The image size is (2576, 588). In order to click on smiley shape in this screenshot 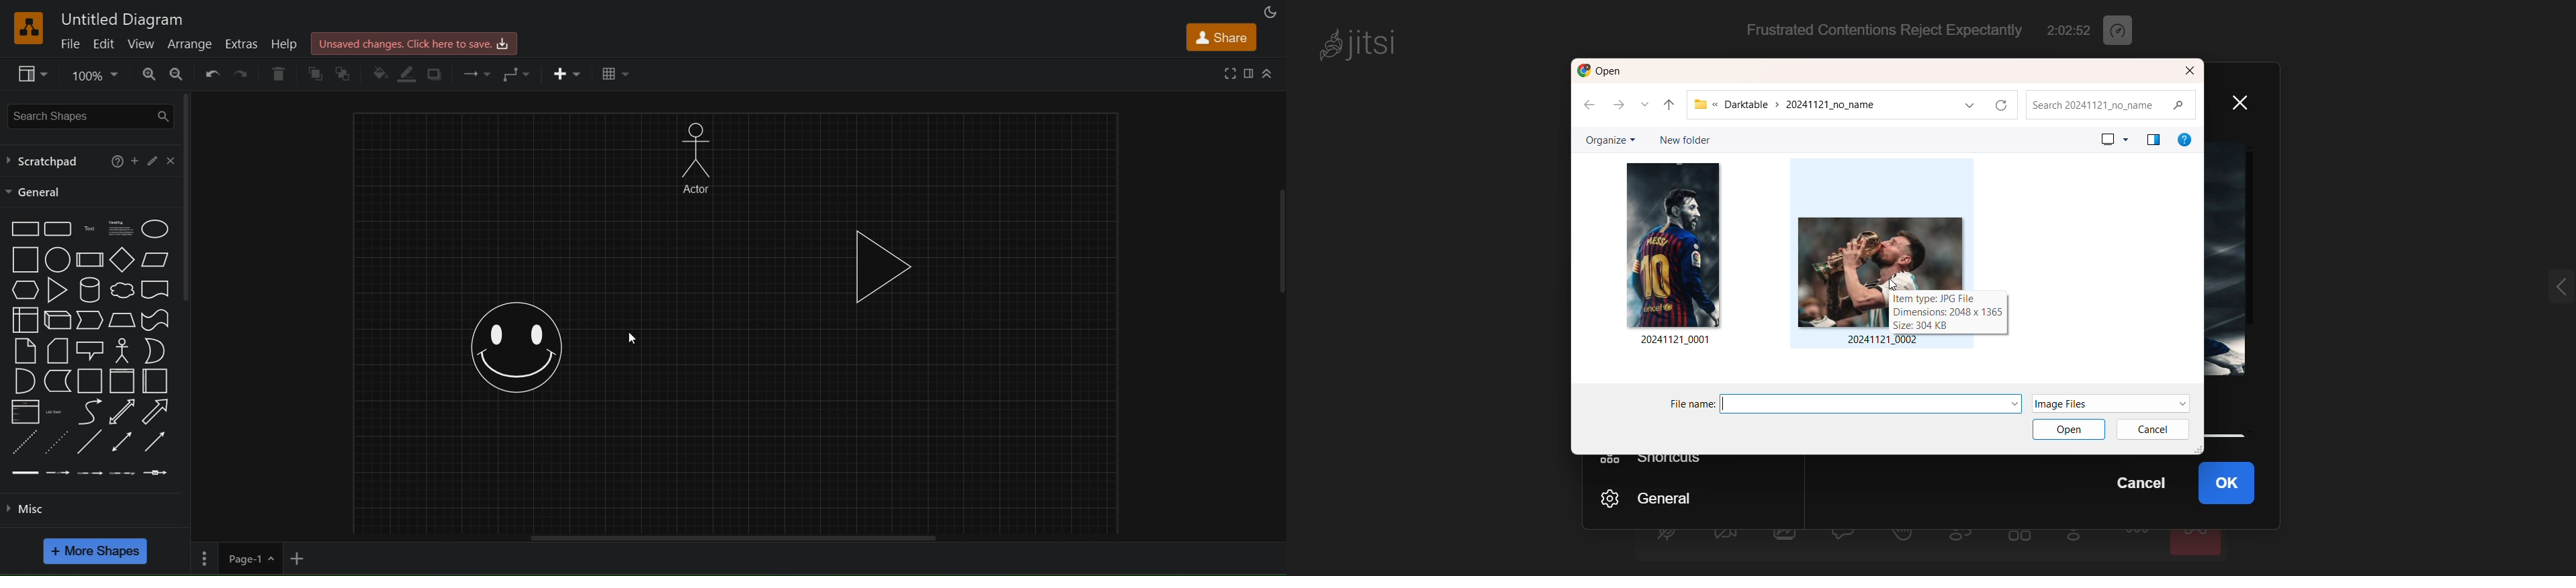, I will do `click(515, 344)`.